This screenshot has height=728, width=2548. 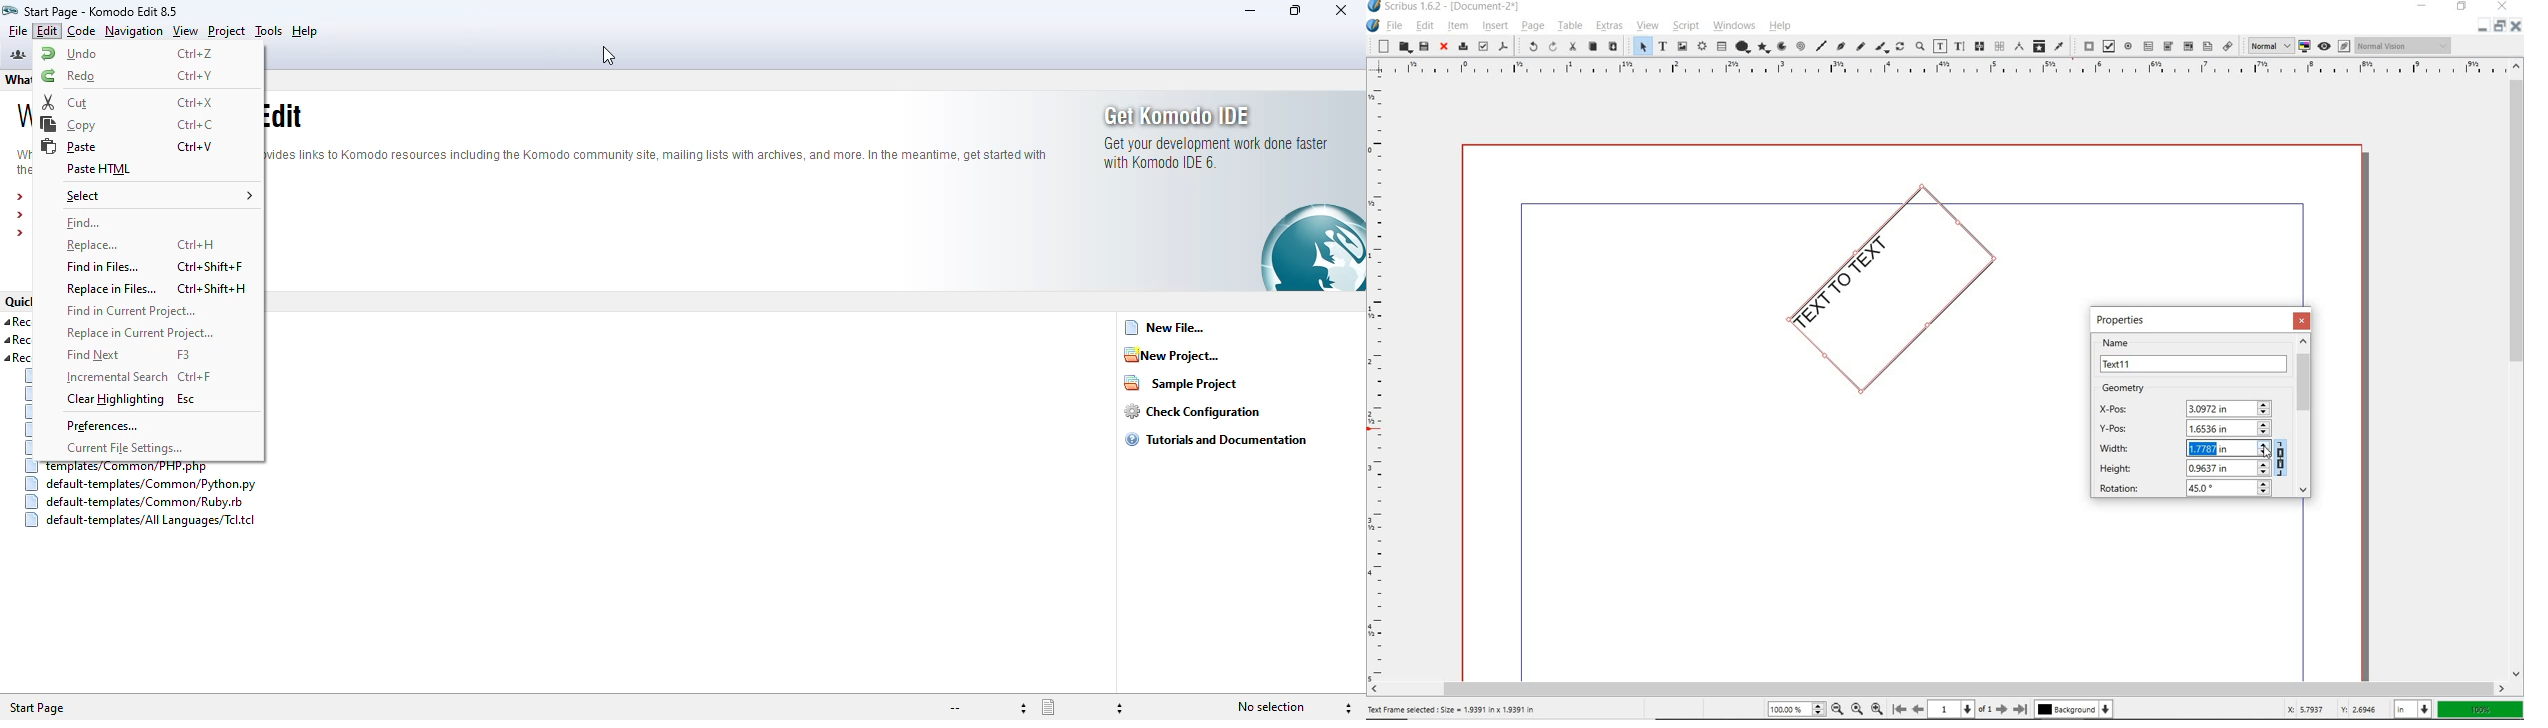 What do you see at coordinates (1640, 46) in the screenshot?
I see `select item` at bounding box center [1640, 46].